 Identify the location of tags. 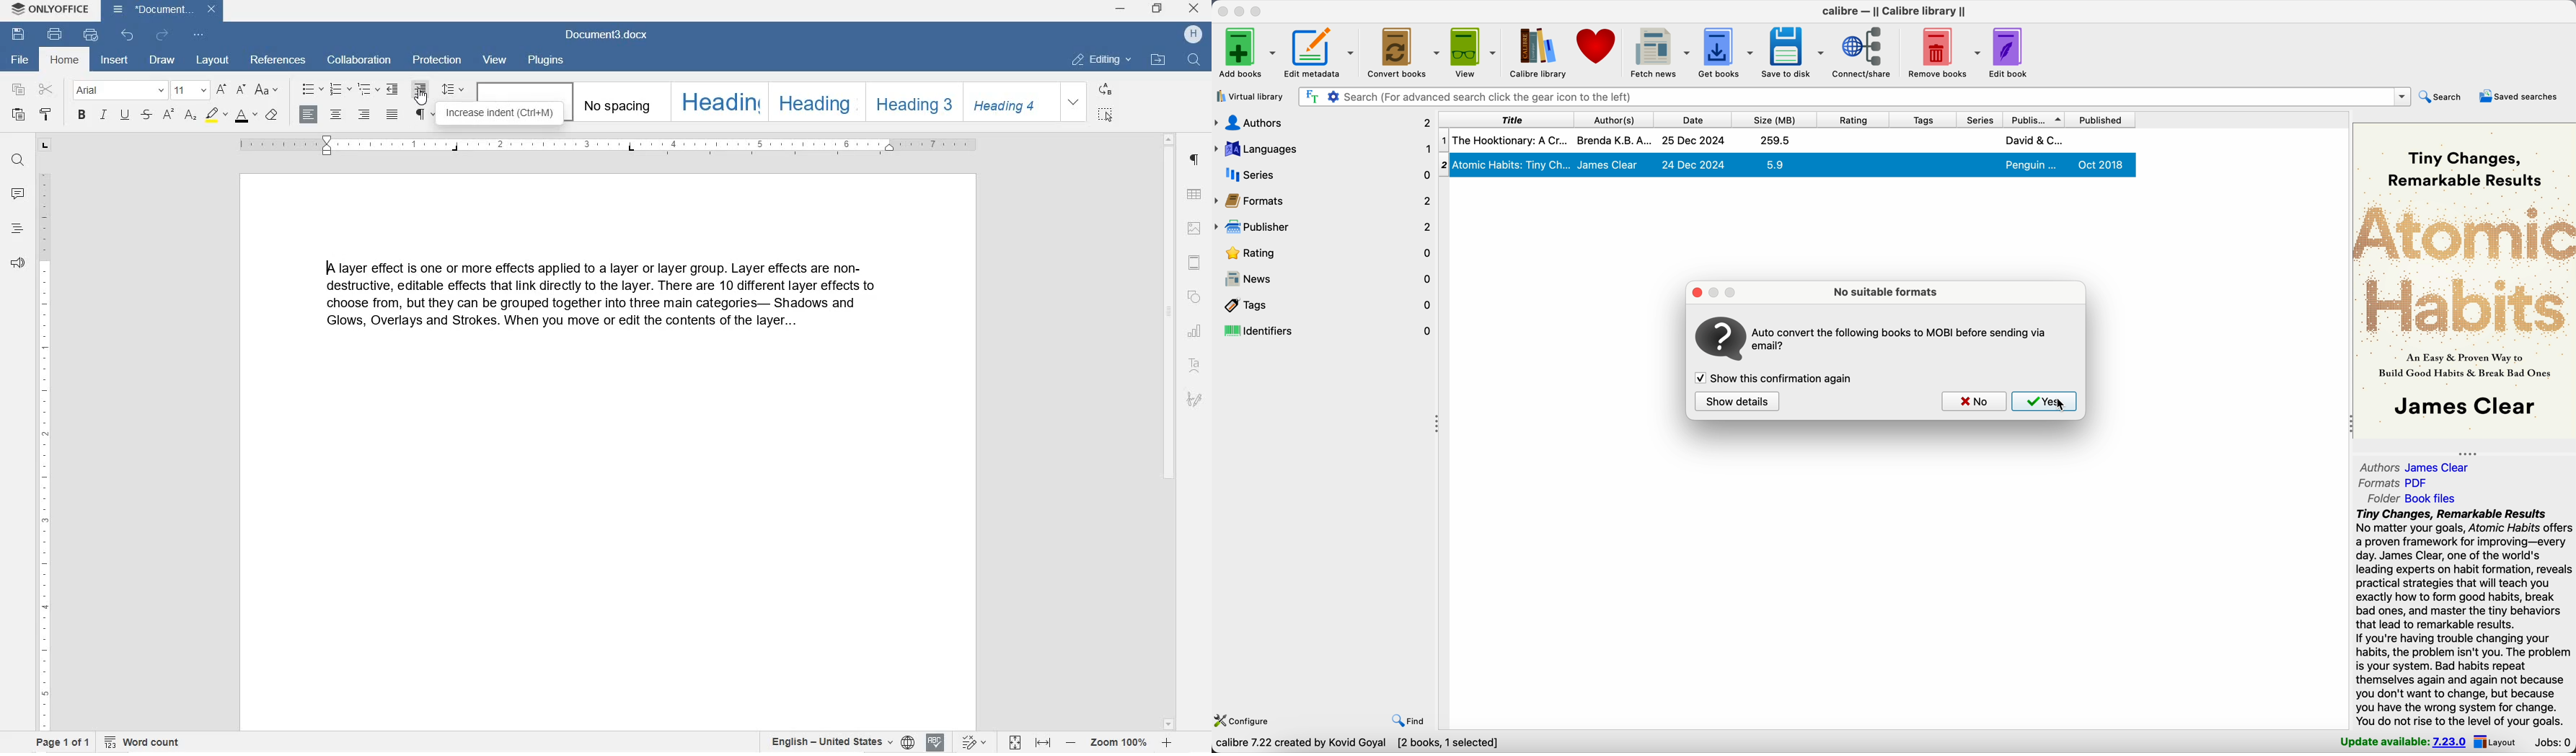
(1920, 119).